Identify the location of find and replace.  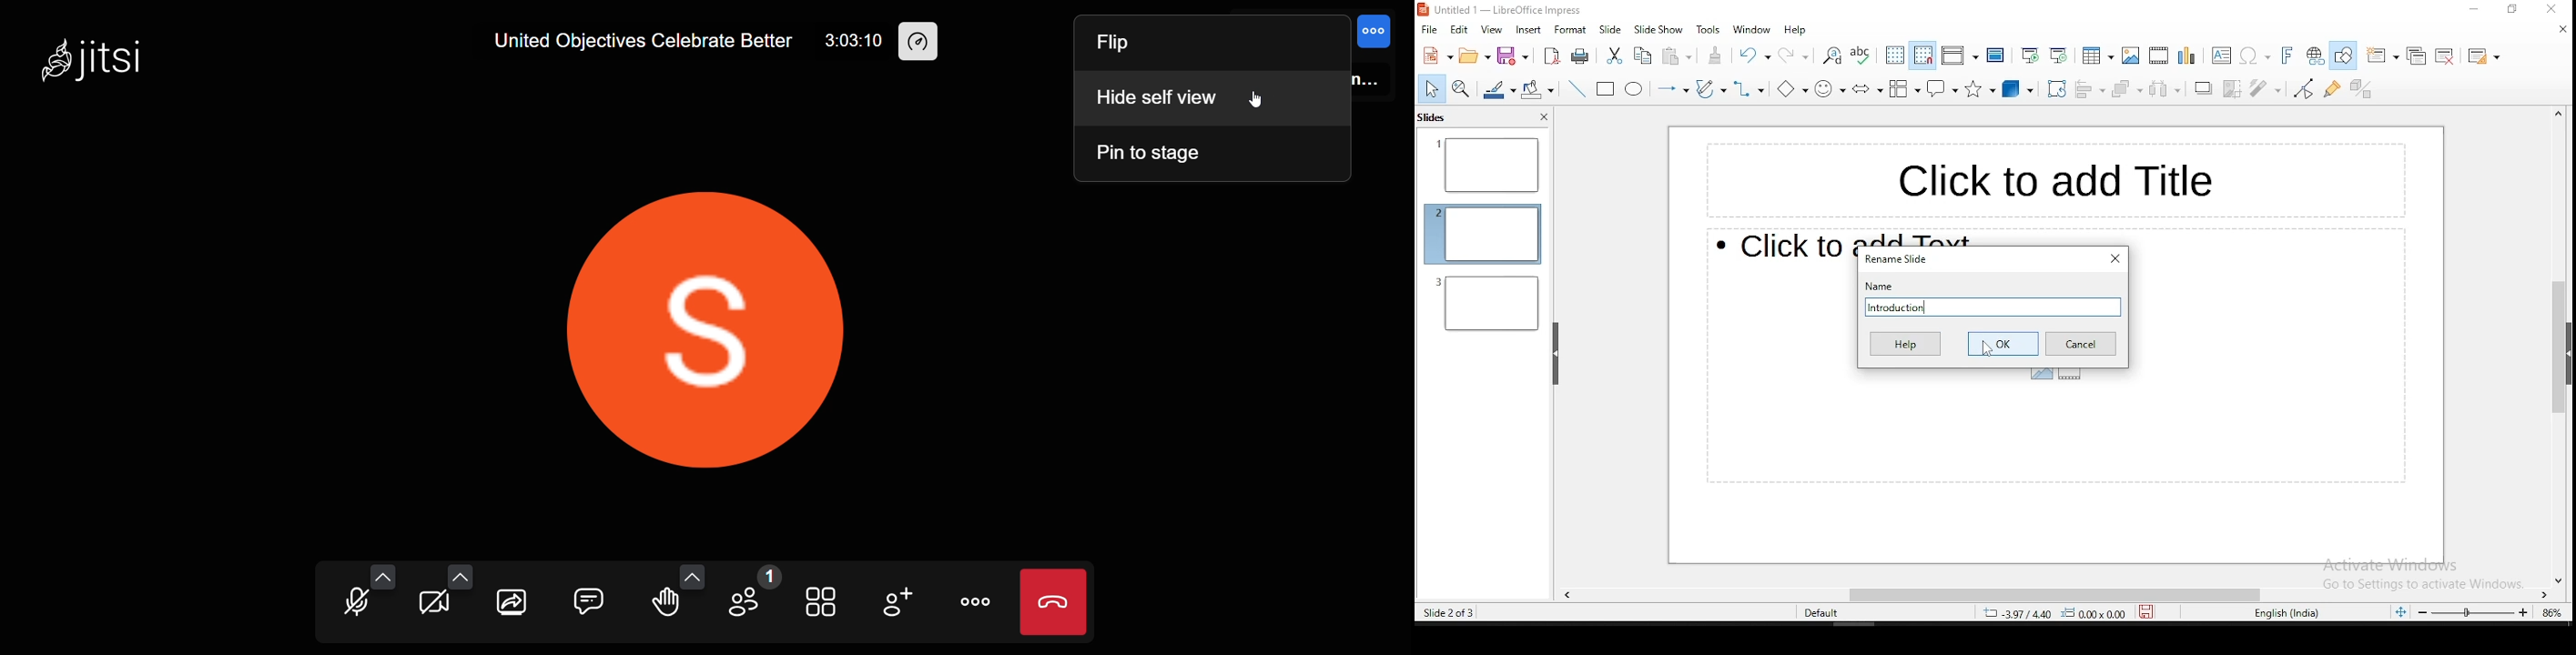
(1831, 57).